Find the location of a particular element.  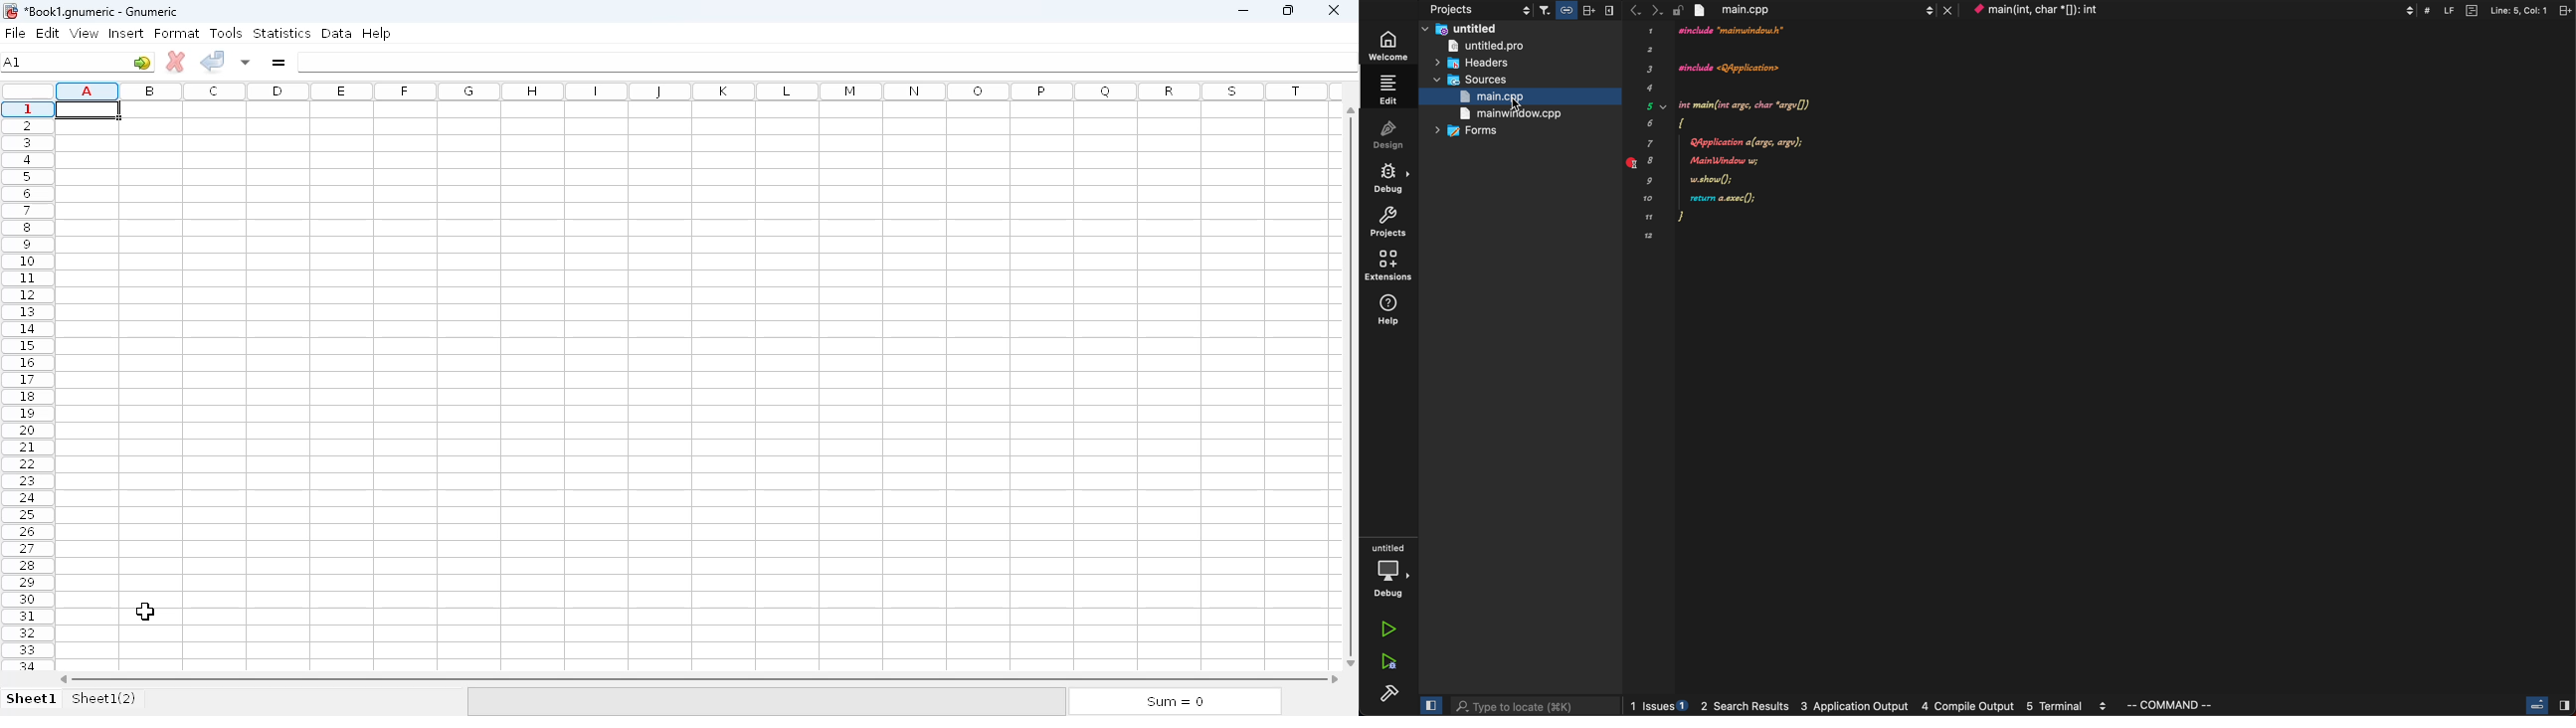

command is located at coordinates (2177, 705).